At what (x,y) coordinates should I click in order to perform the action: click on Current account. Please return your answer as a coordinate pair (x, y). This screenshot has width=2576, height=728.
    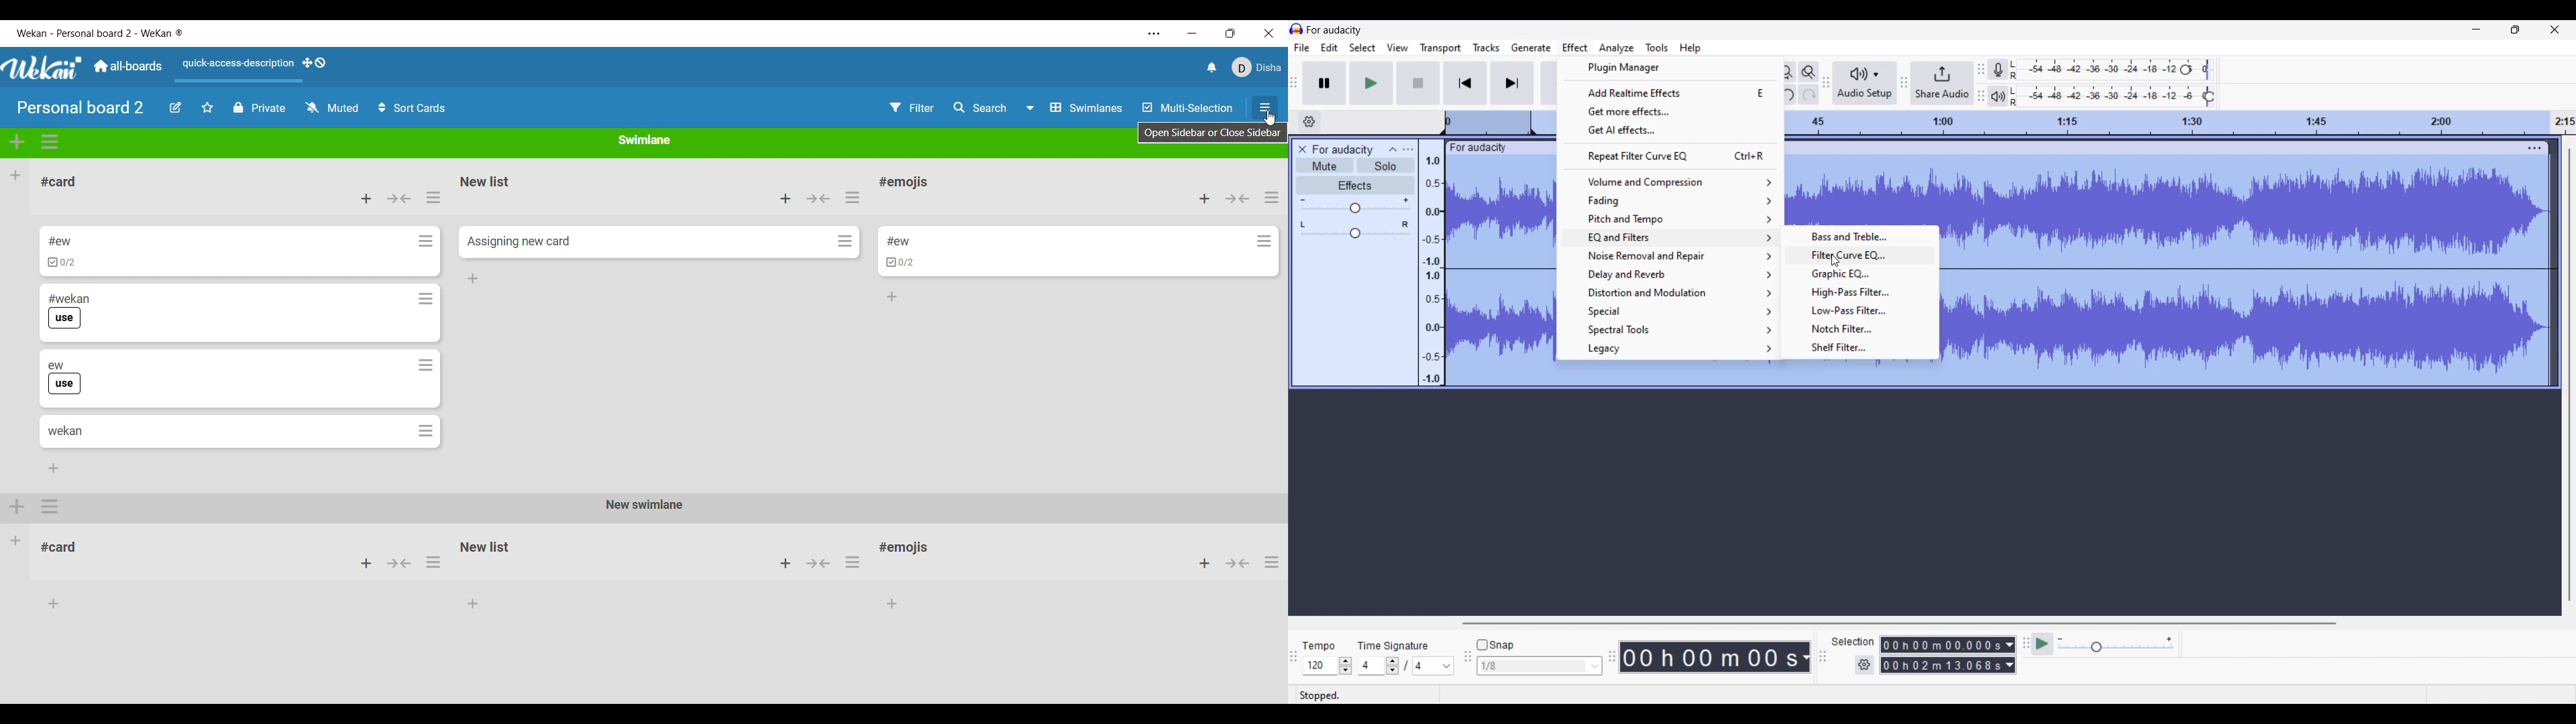
    Looking at the image, I should click on (1257, 68).